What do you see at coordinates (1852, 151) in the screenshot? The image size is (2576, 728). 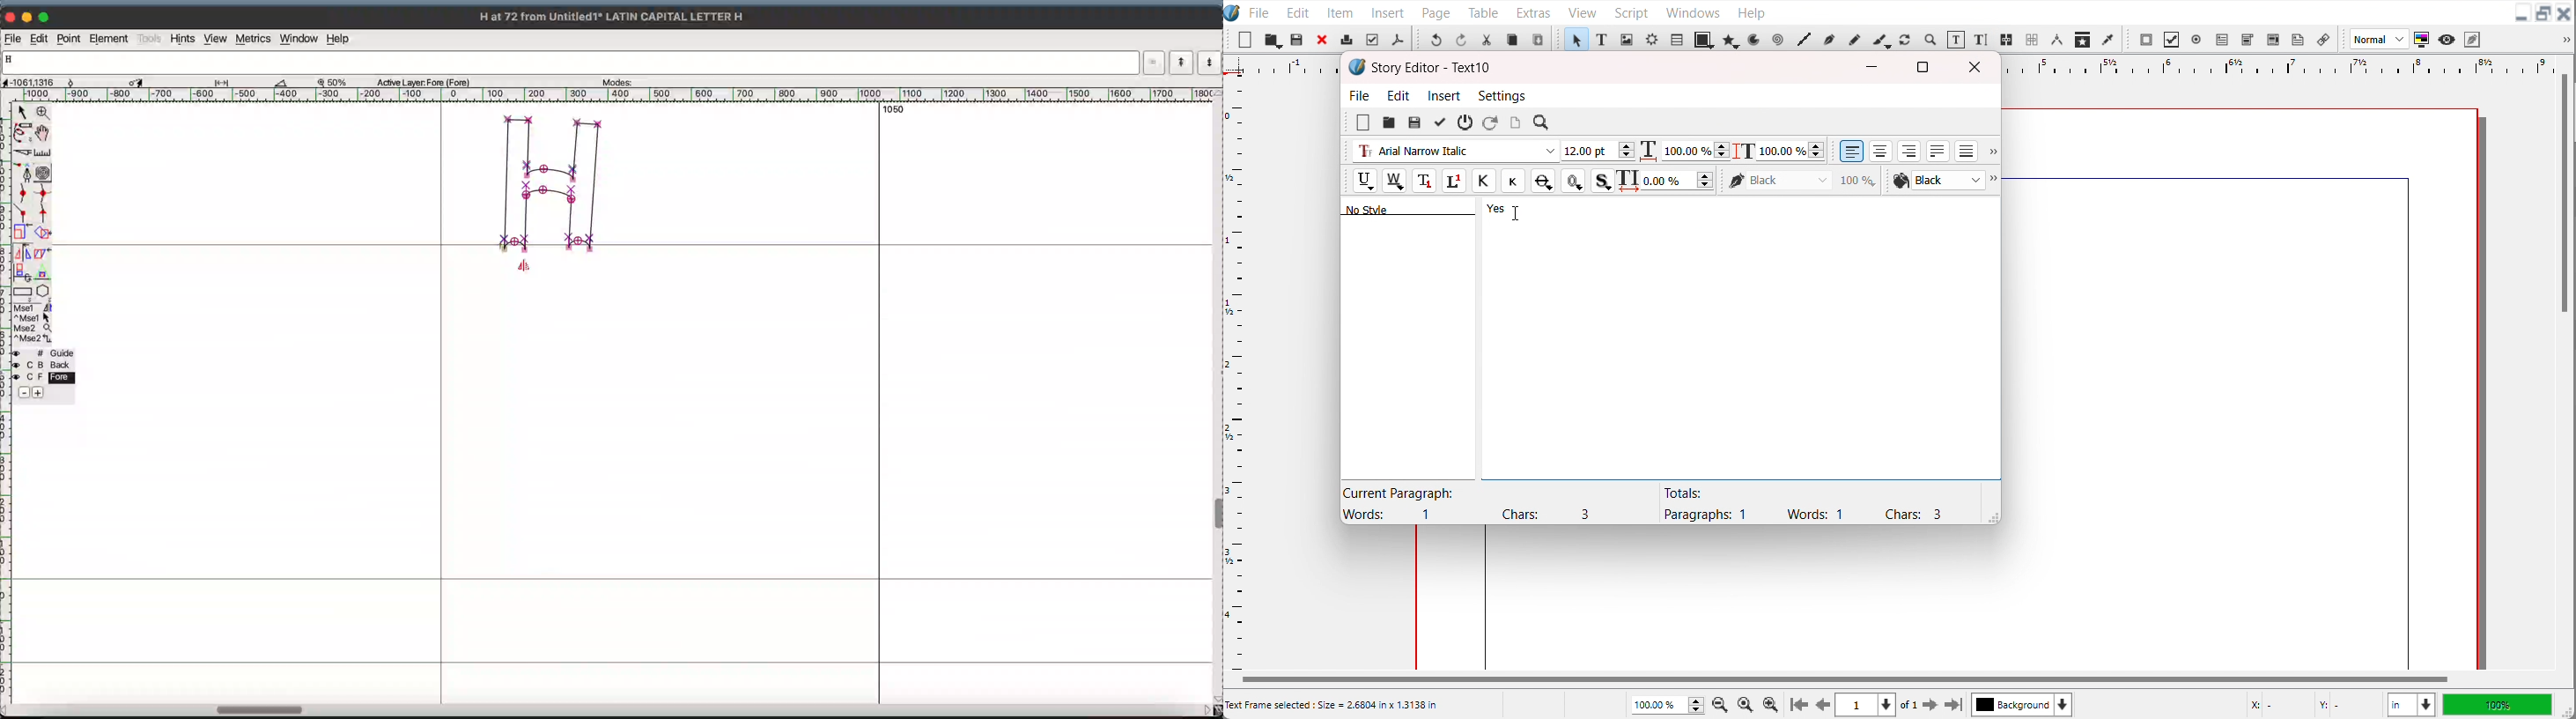 I see `Align text left` at bounding box center [1852, 151].